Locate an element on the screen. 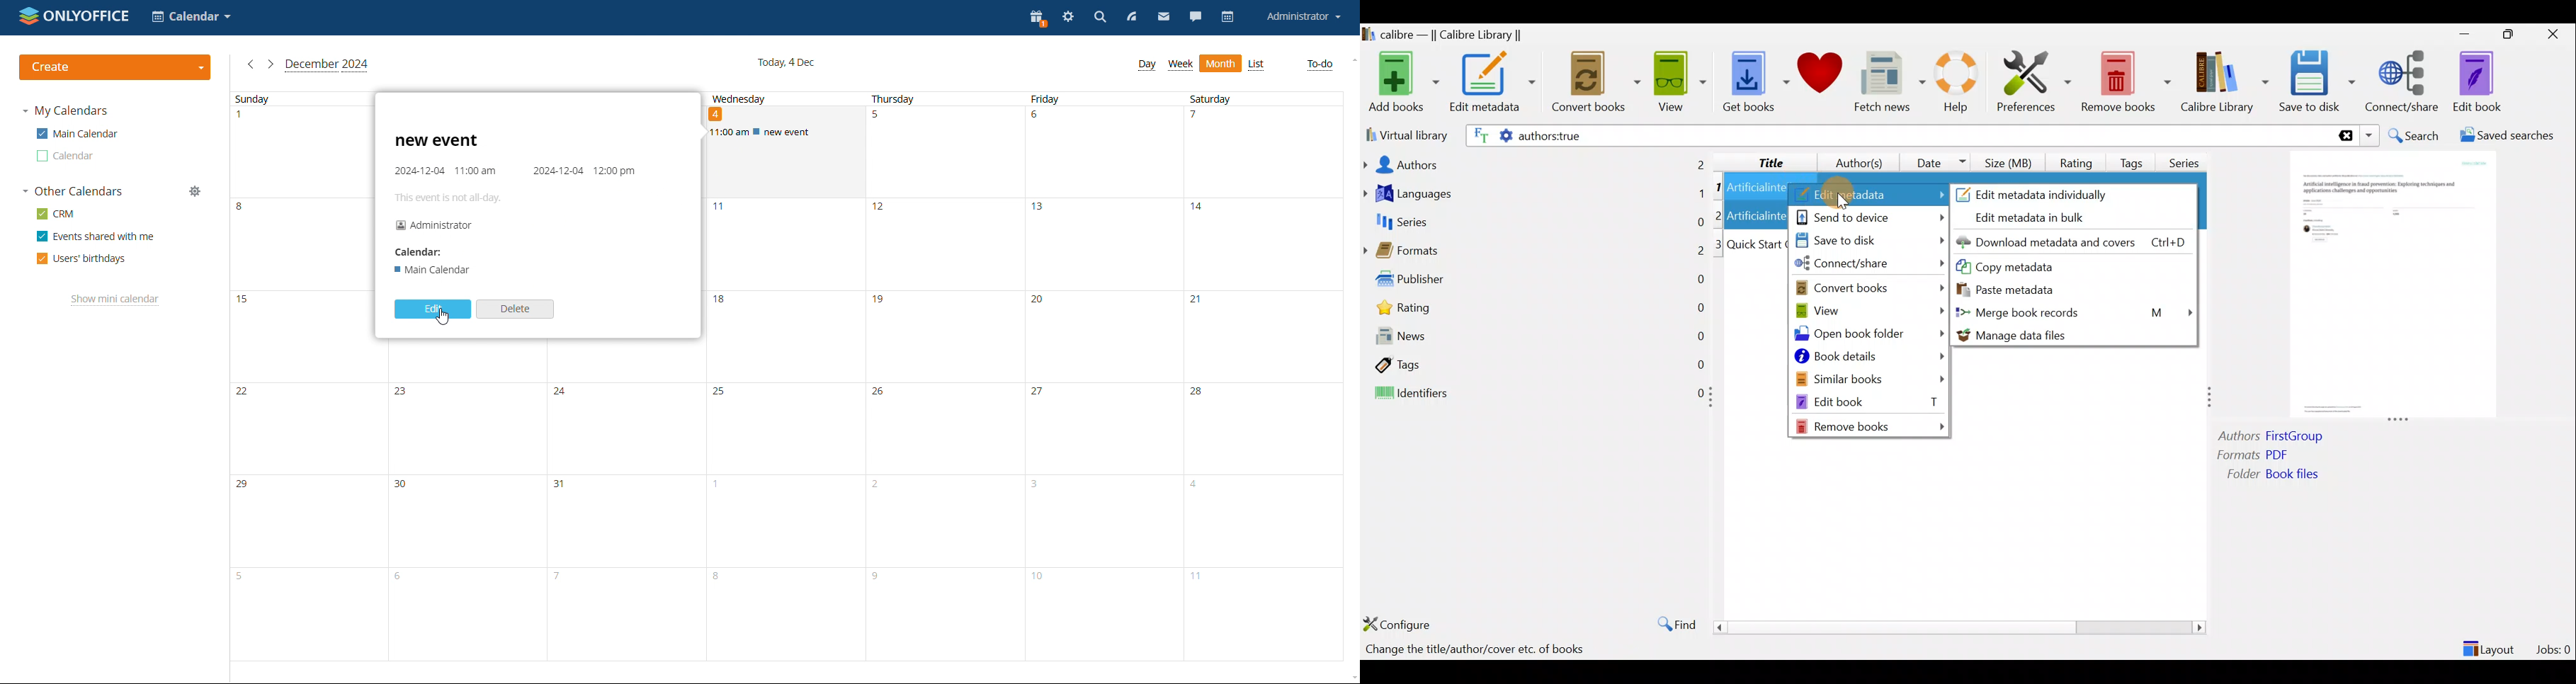 The height and width of the screenshot is (700, 2576). Book details is located at coordinates (1869, 358).